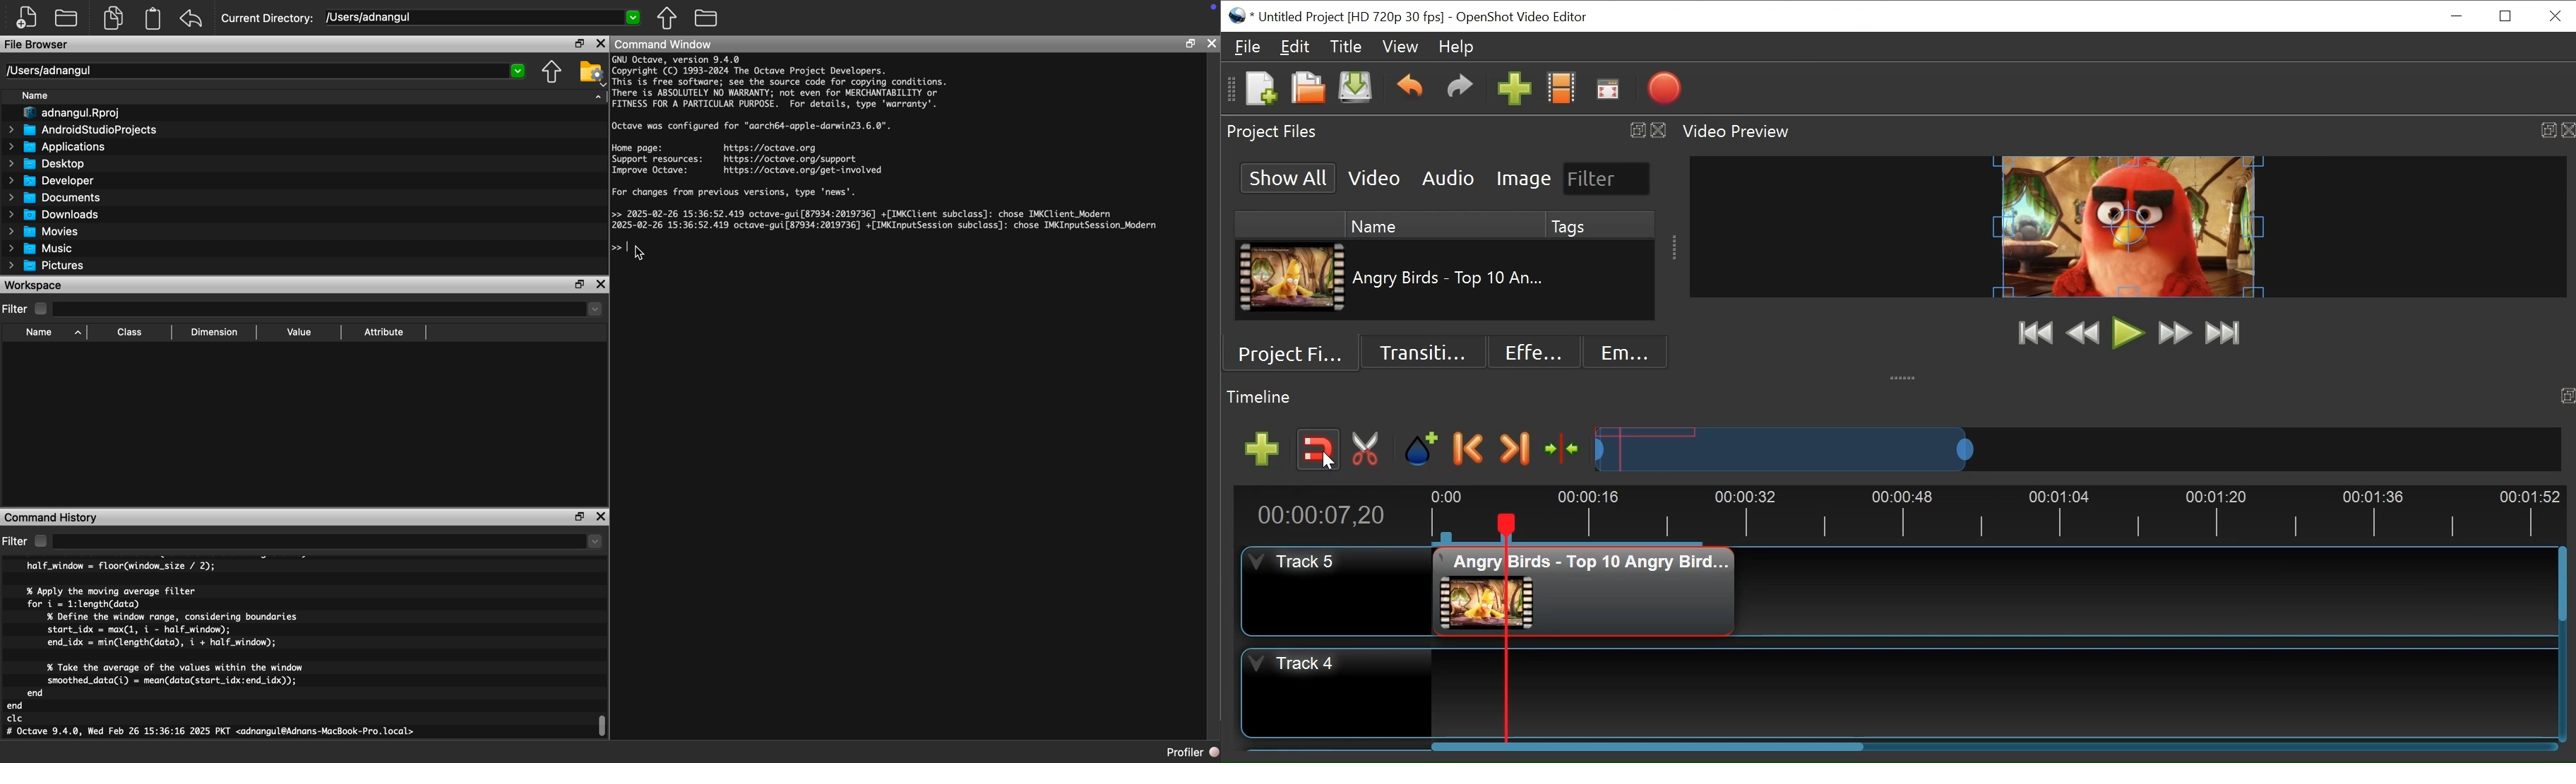  What do you see at coordinates (72, 113) in the screenshot?
I see `adnangul.Rproj` at bounding box center [72, 113].